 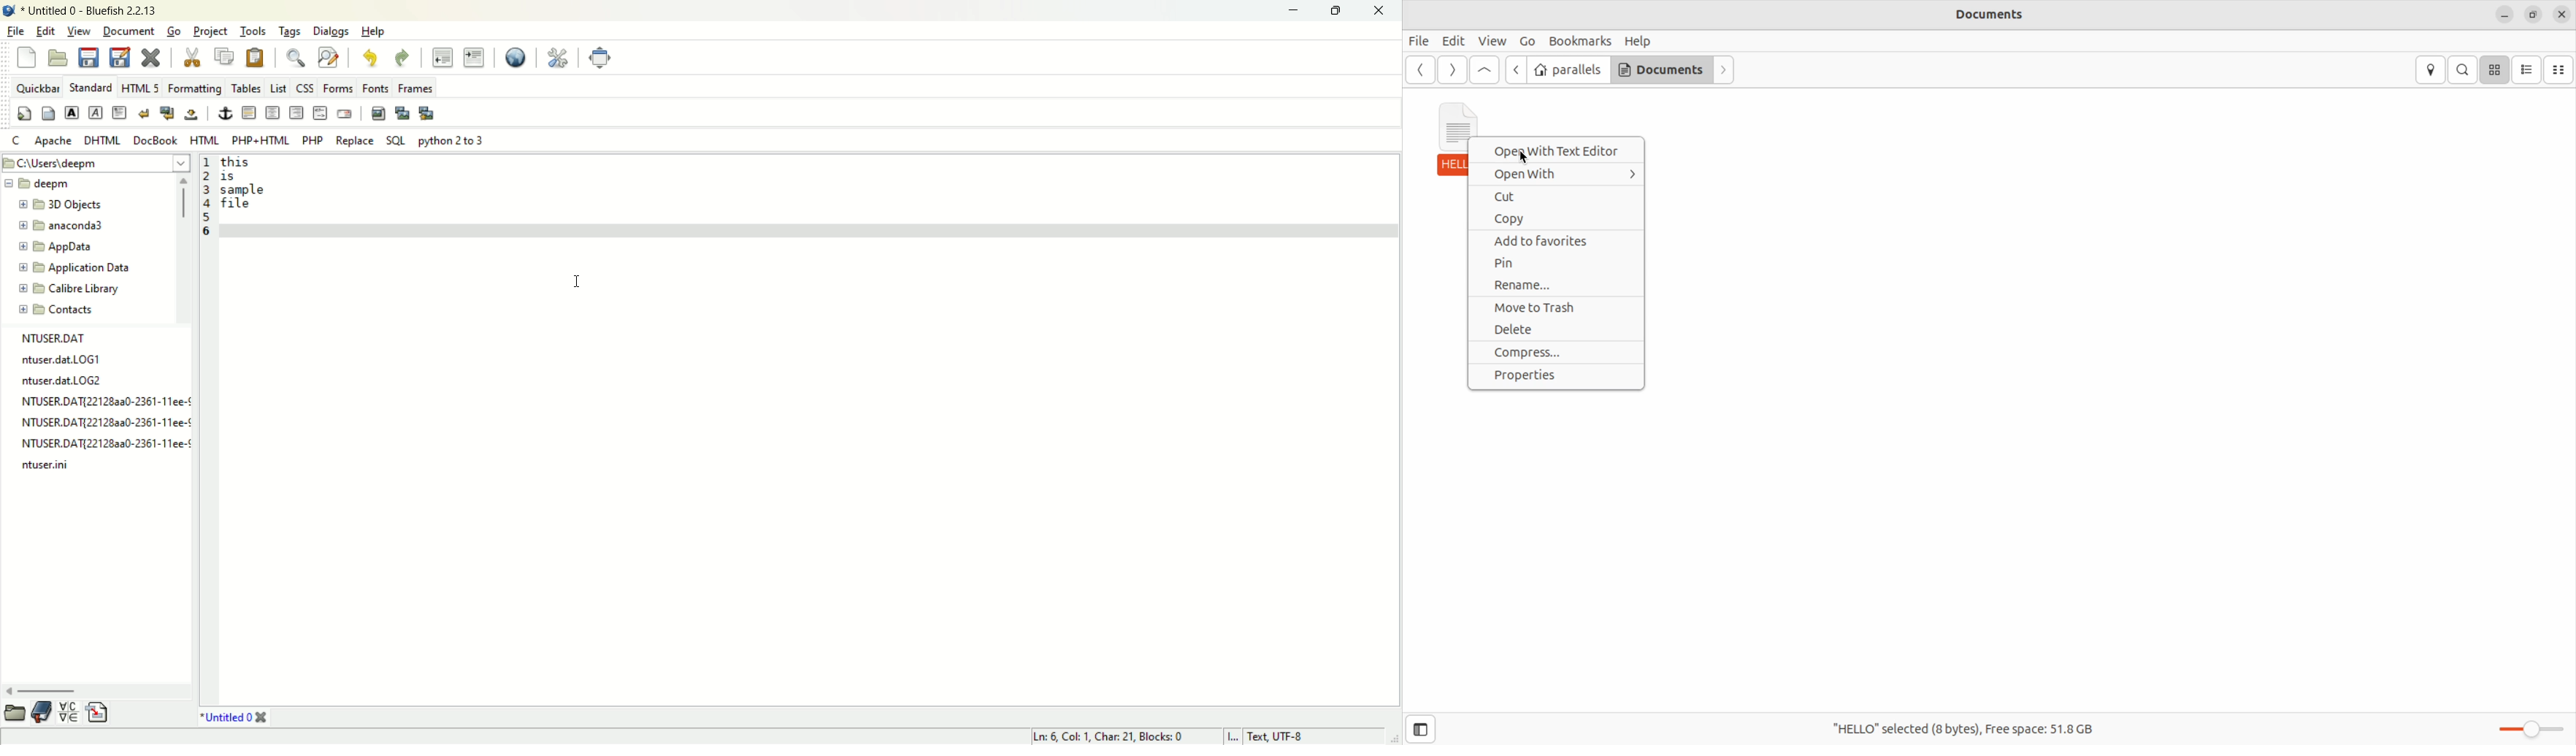 What do you see at coordinates (1558, 330) in the screenshot?
I see `Delete` at bounding box center [1558, 330].